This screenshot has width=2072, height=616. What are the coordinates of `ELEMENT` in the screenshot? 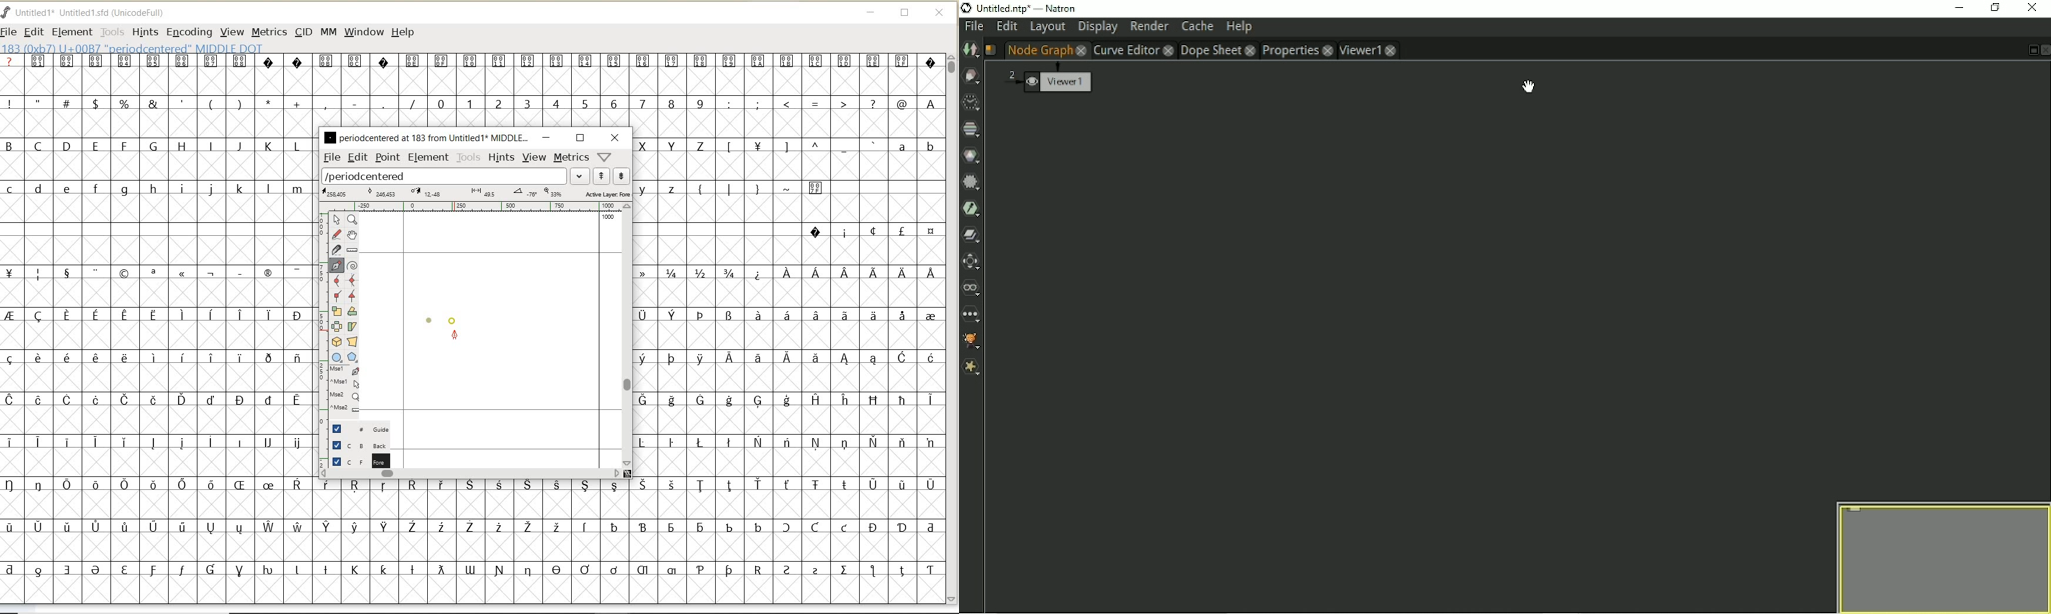 It's located at (72, 32).